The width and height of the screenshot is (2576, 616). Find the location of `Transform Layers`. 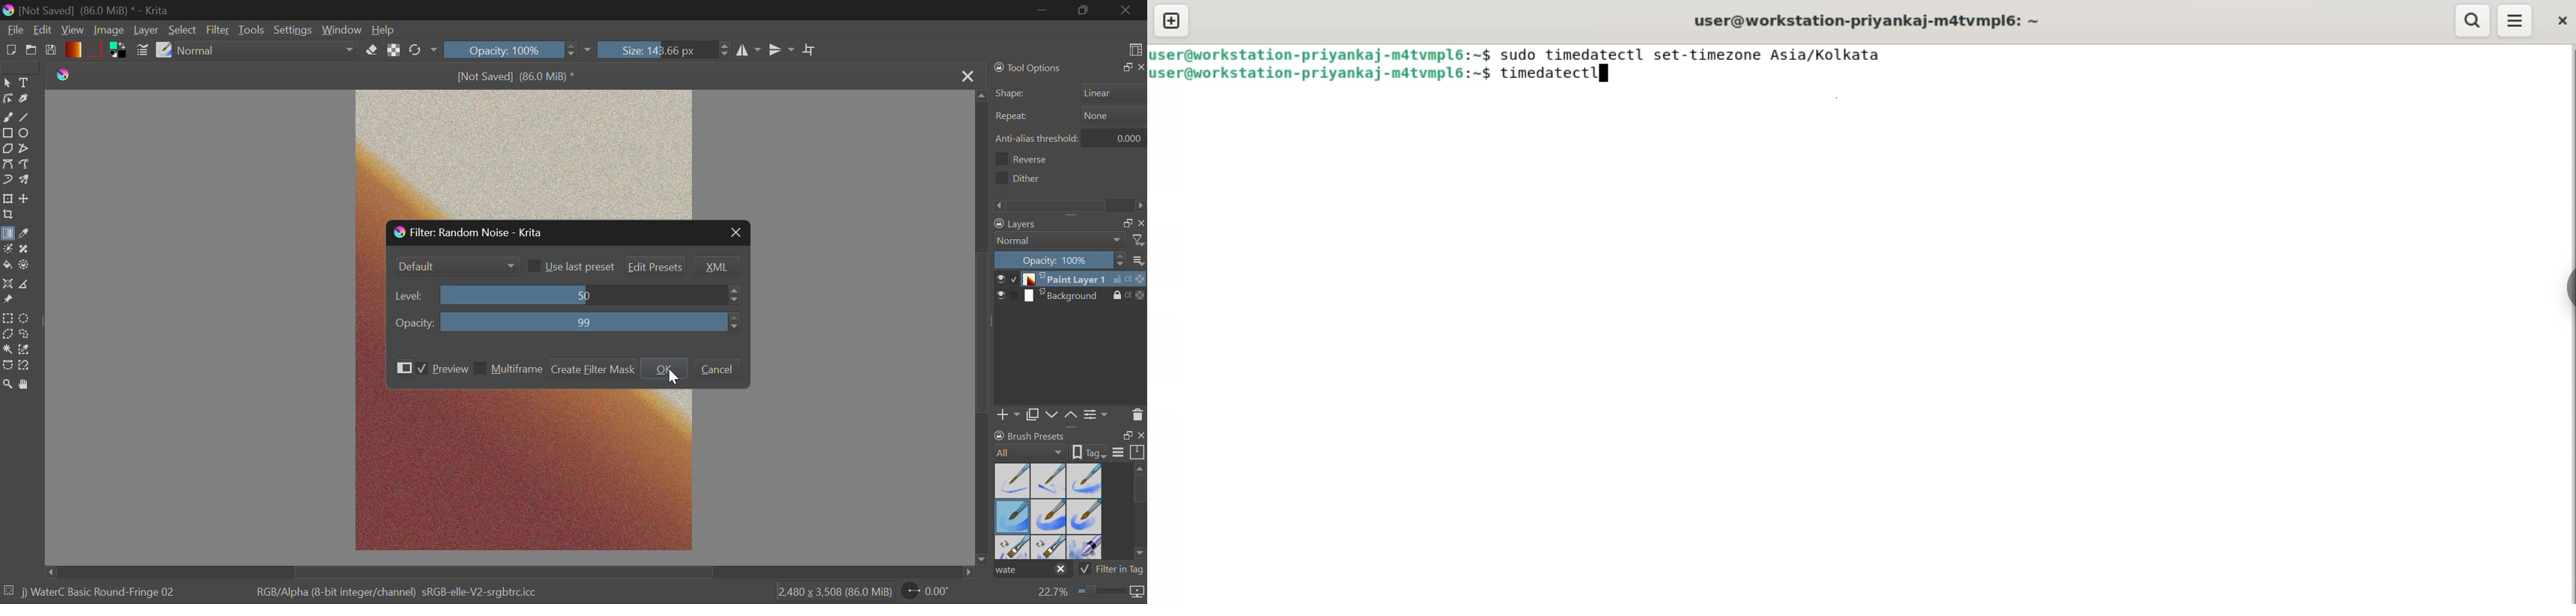

Transform Layers is located at coordinates (7, 199).